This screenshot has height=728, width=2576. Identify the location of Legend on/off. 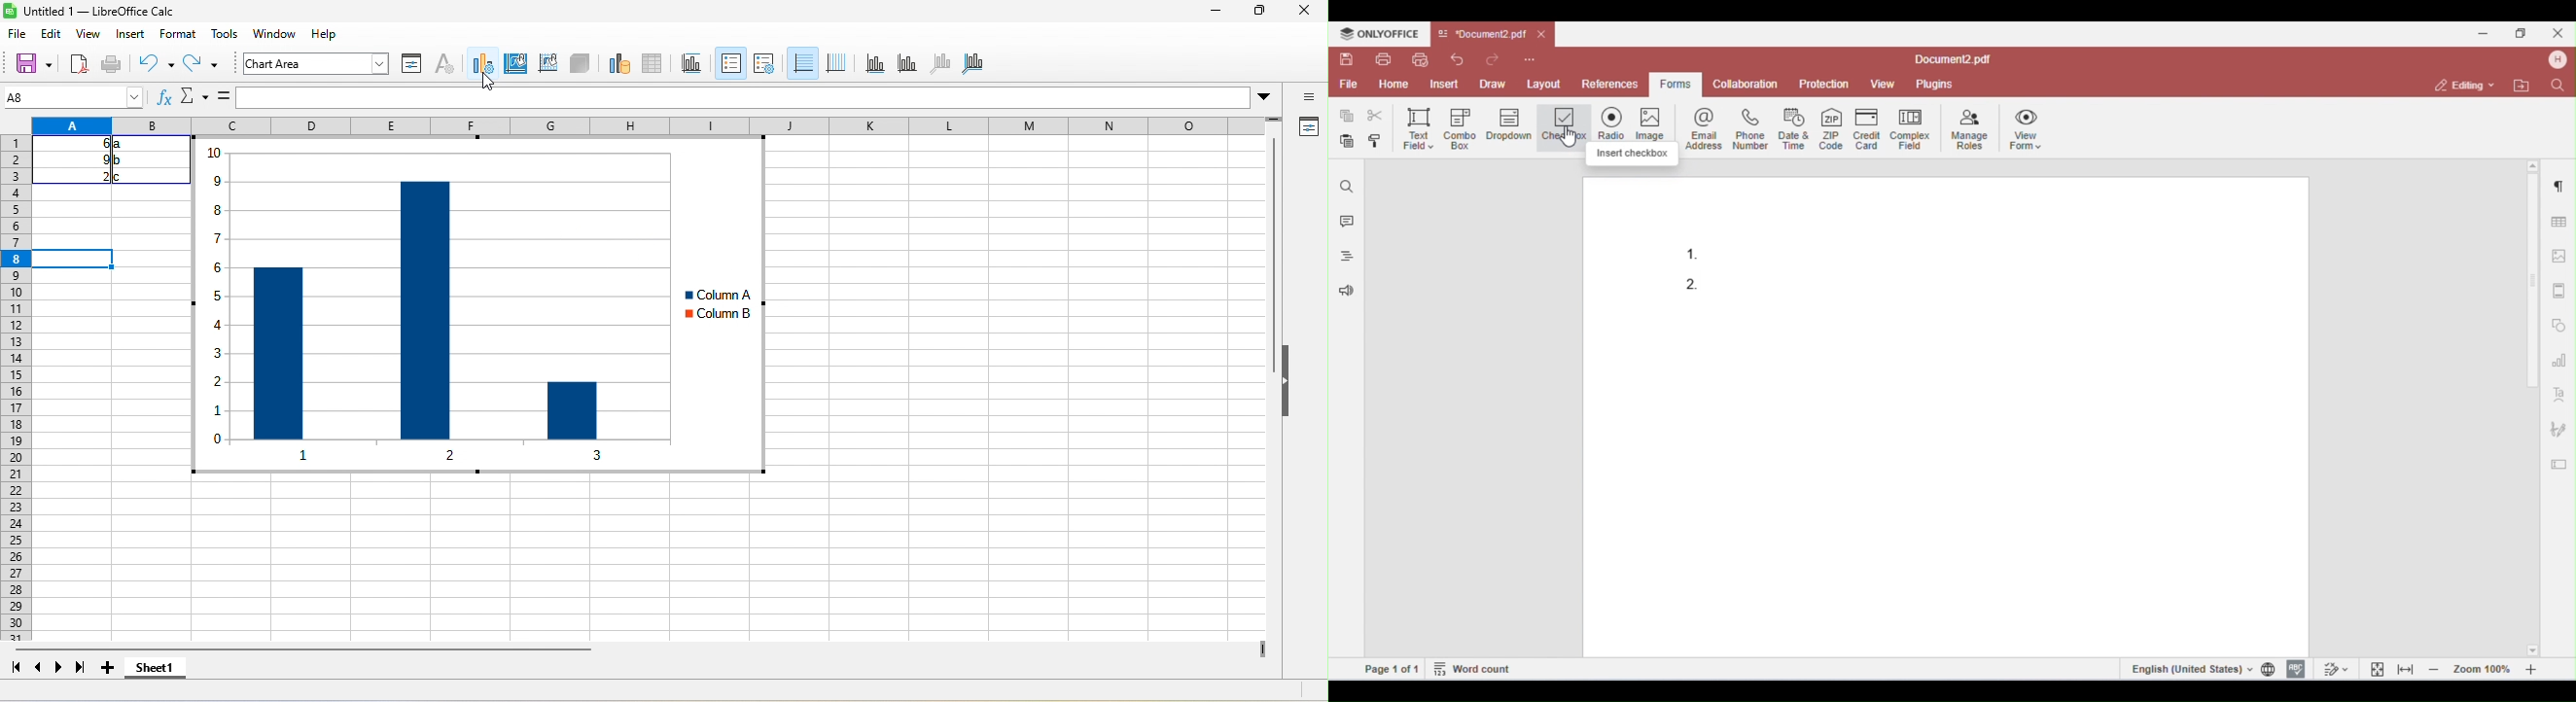
(801, 62).